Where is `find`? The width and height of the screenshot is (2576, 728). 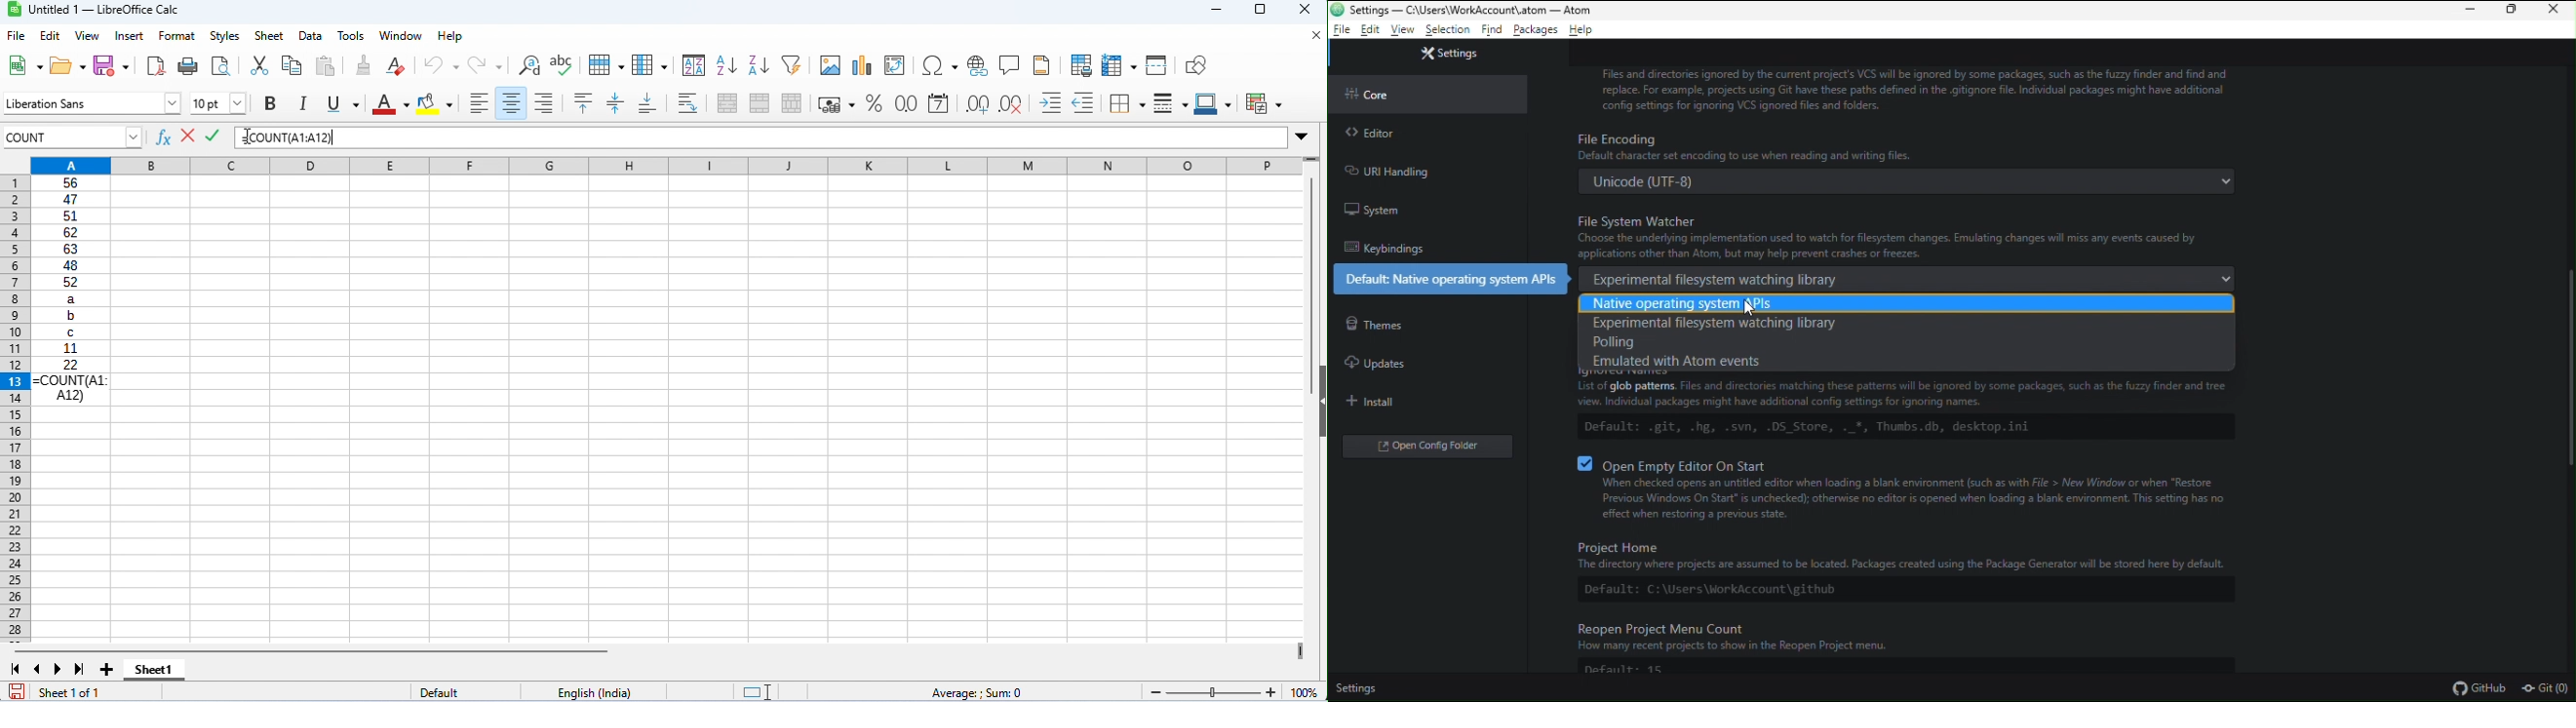 find is located at coordinates (1491, 31).